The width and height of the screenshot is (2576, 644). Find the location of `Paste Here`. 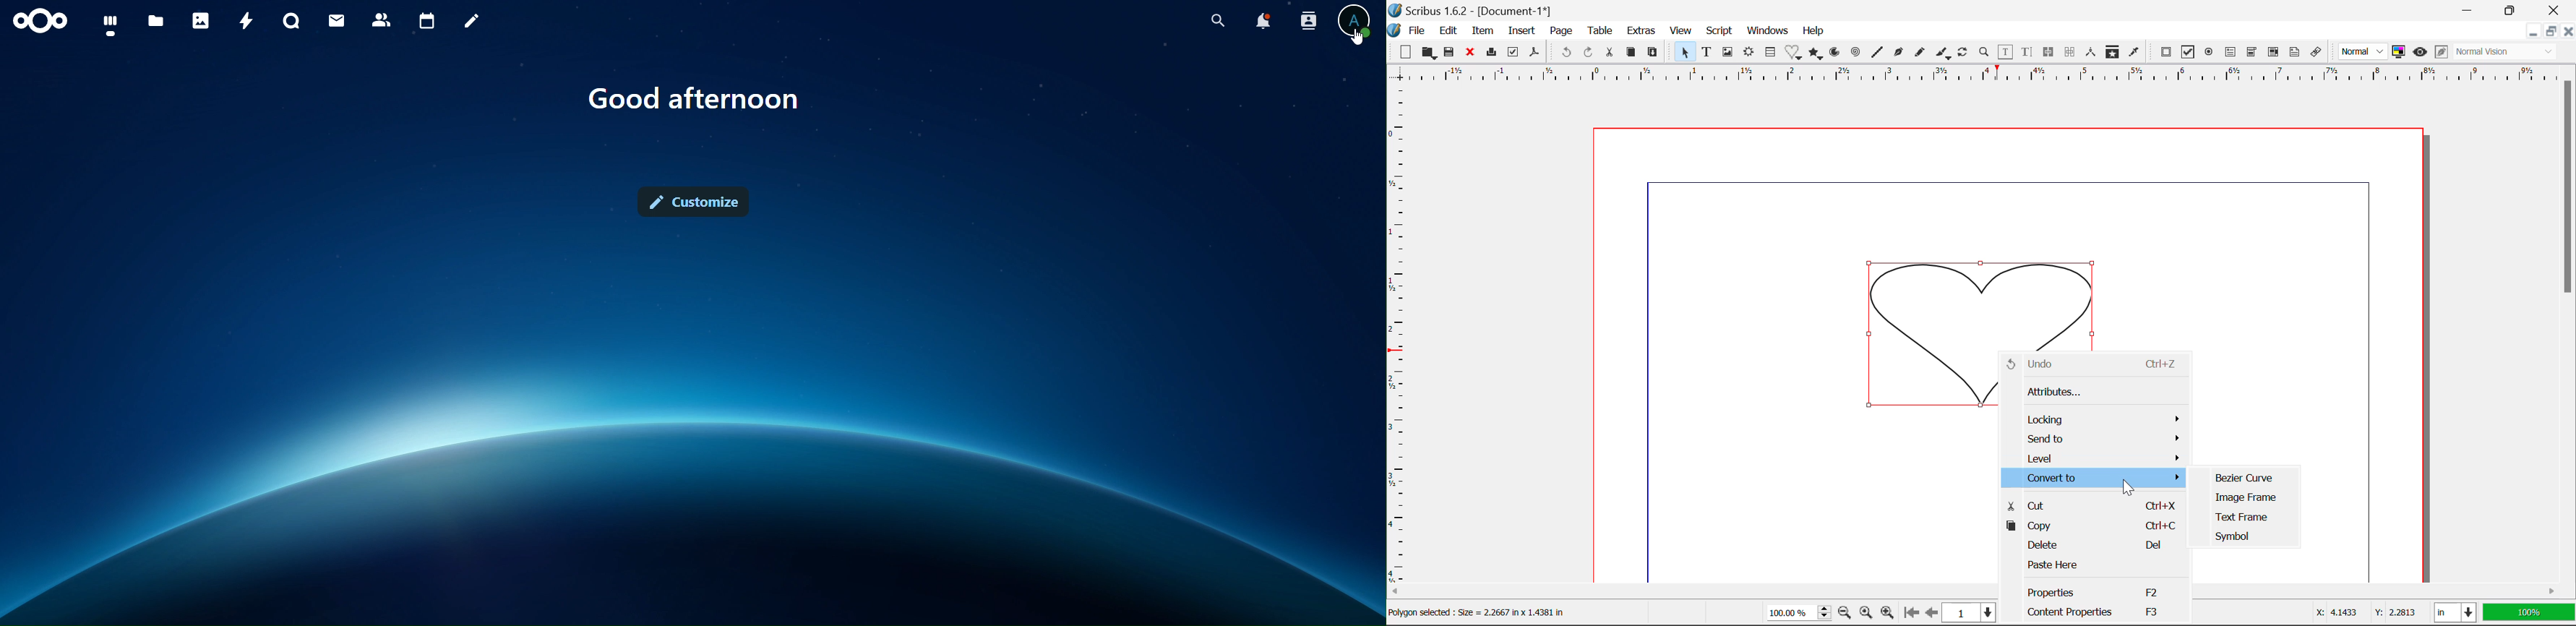

Paste Here is located at coordinates (2095, 566).